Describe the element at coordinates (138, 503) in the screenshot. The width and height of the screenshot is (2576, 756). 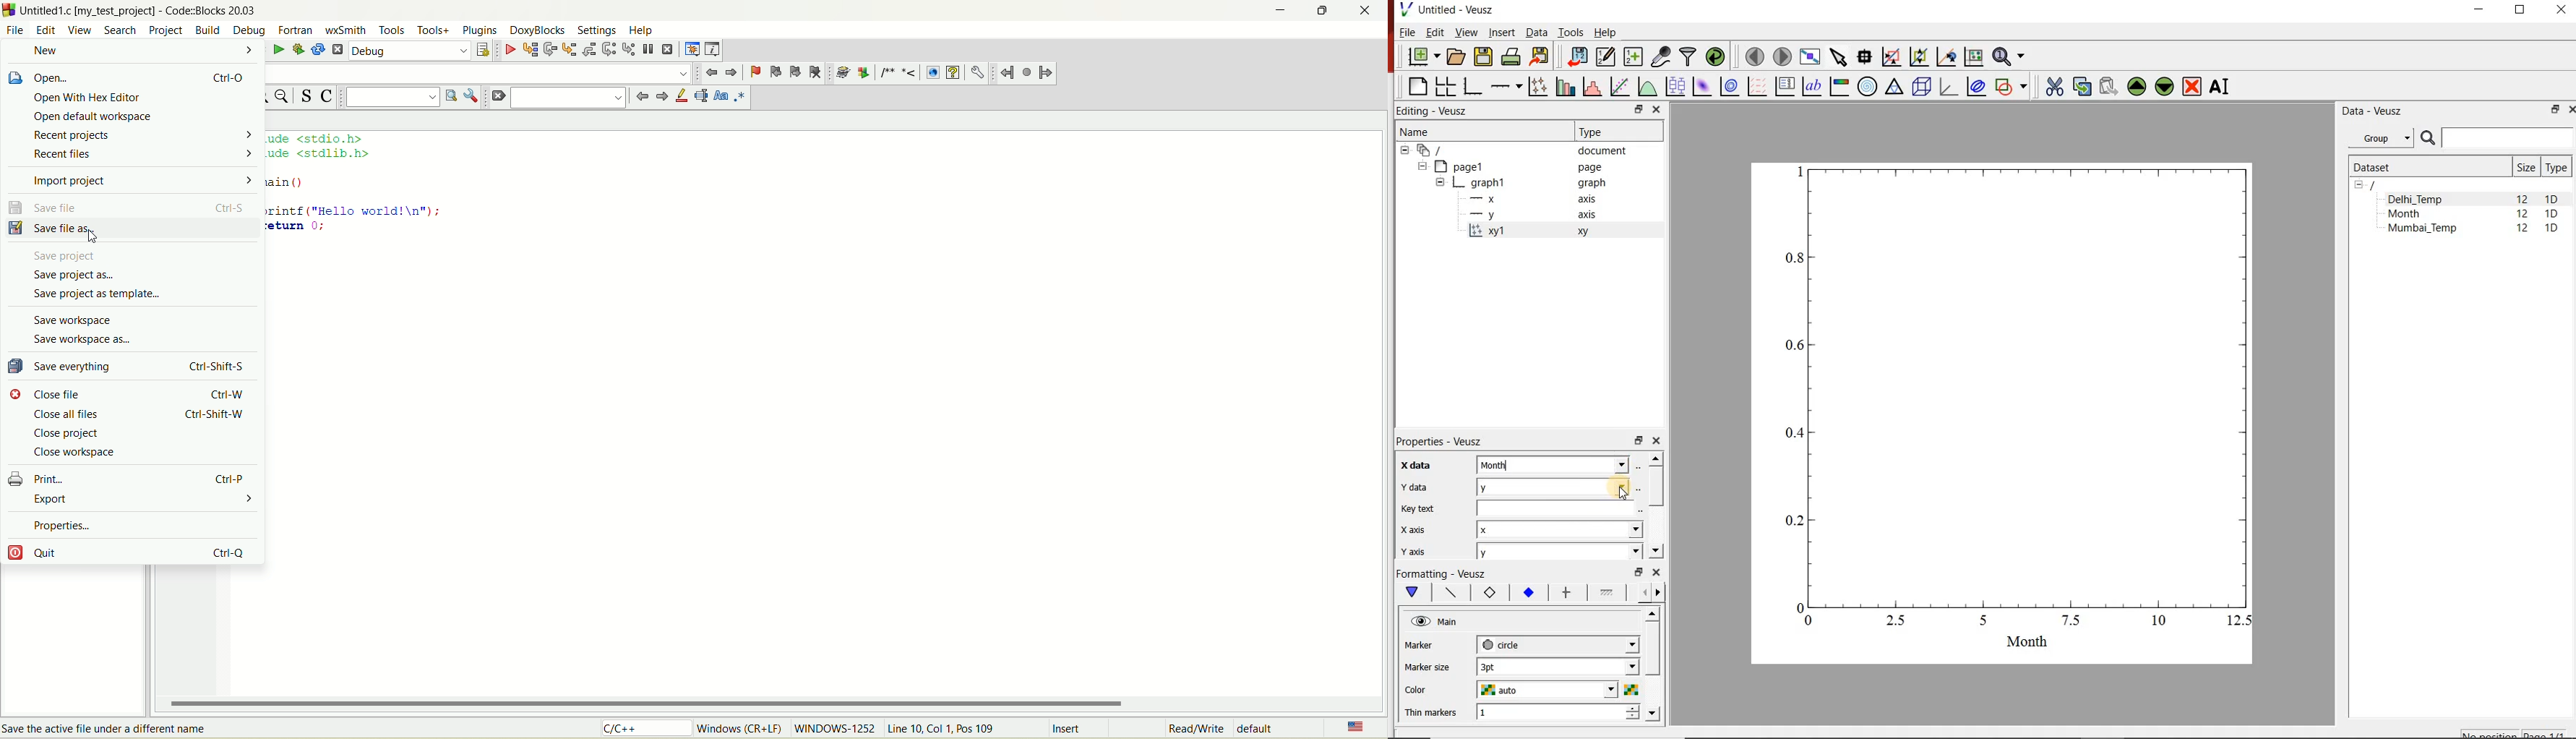
I see `export` at that location.